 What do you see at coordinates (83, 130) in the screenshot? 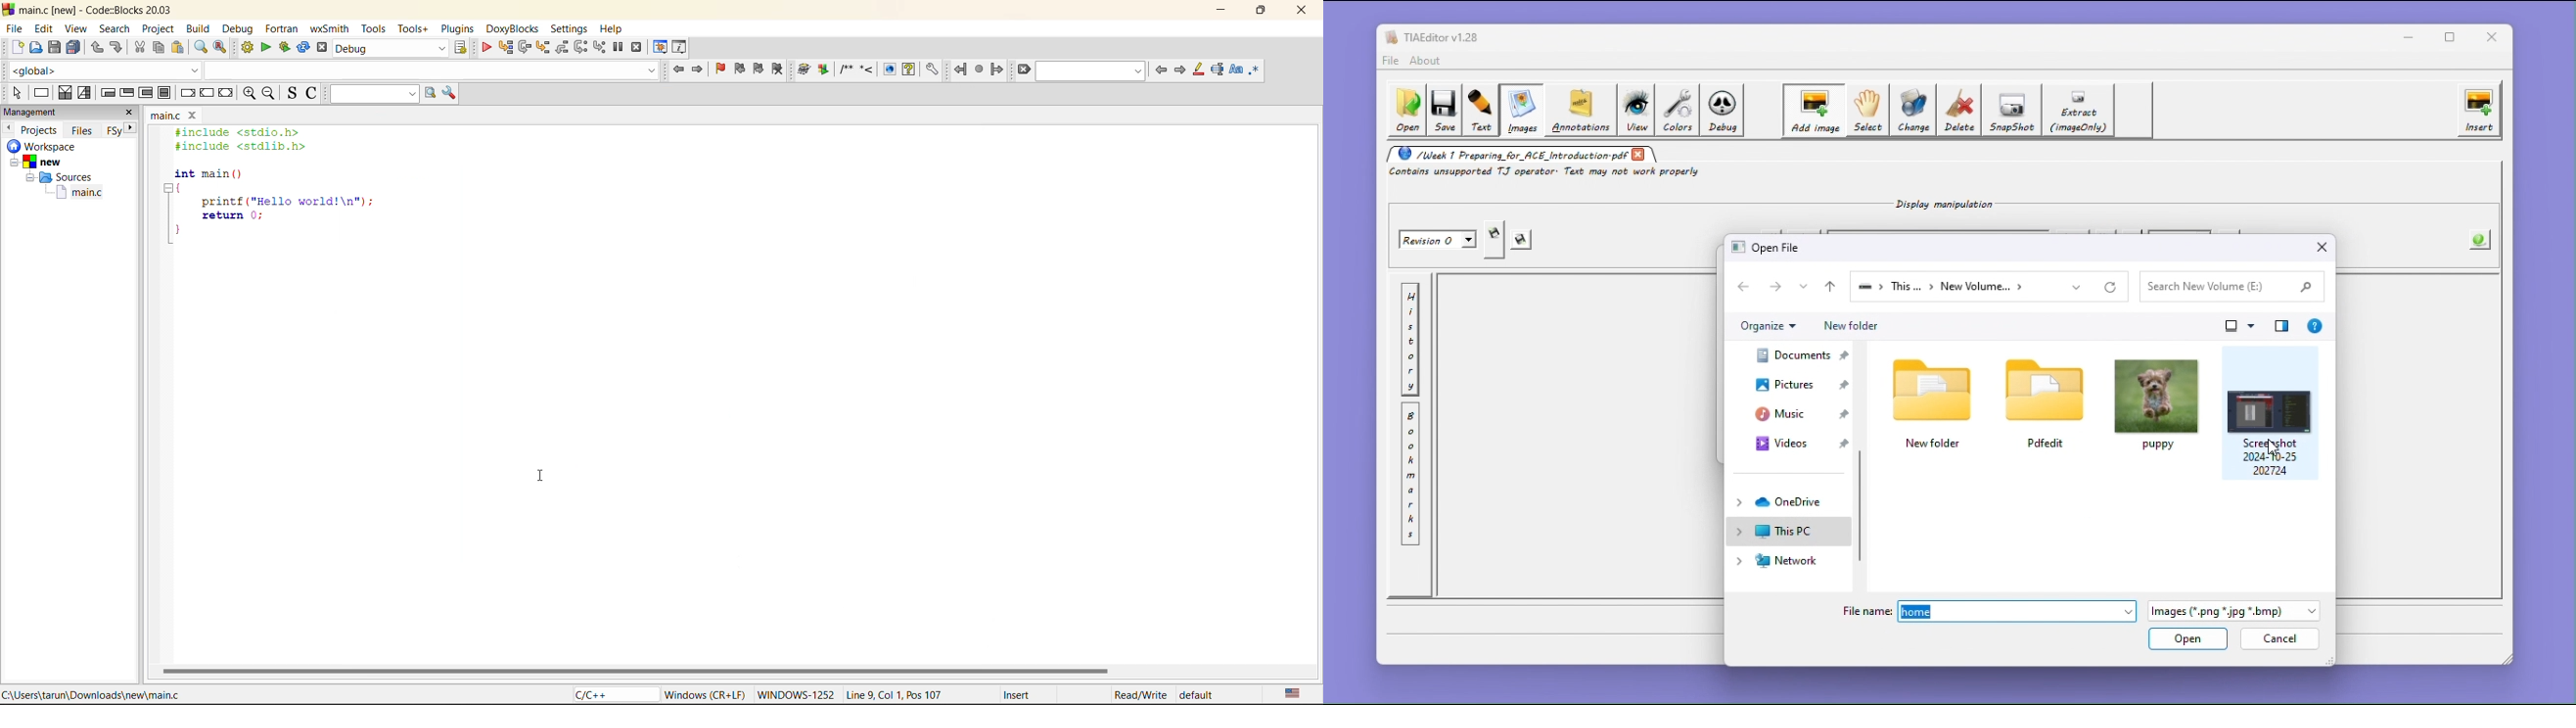
I see `files` at bounding box center [83, 130].